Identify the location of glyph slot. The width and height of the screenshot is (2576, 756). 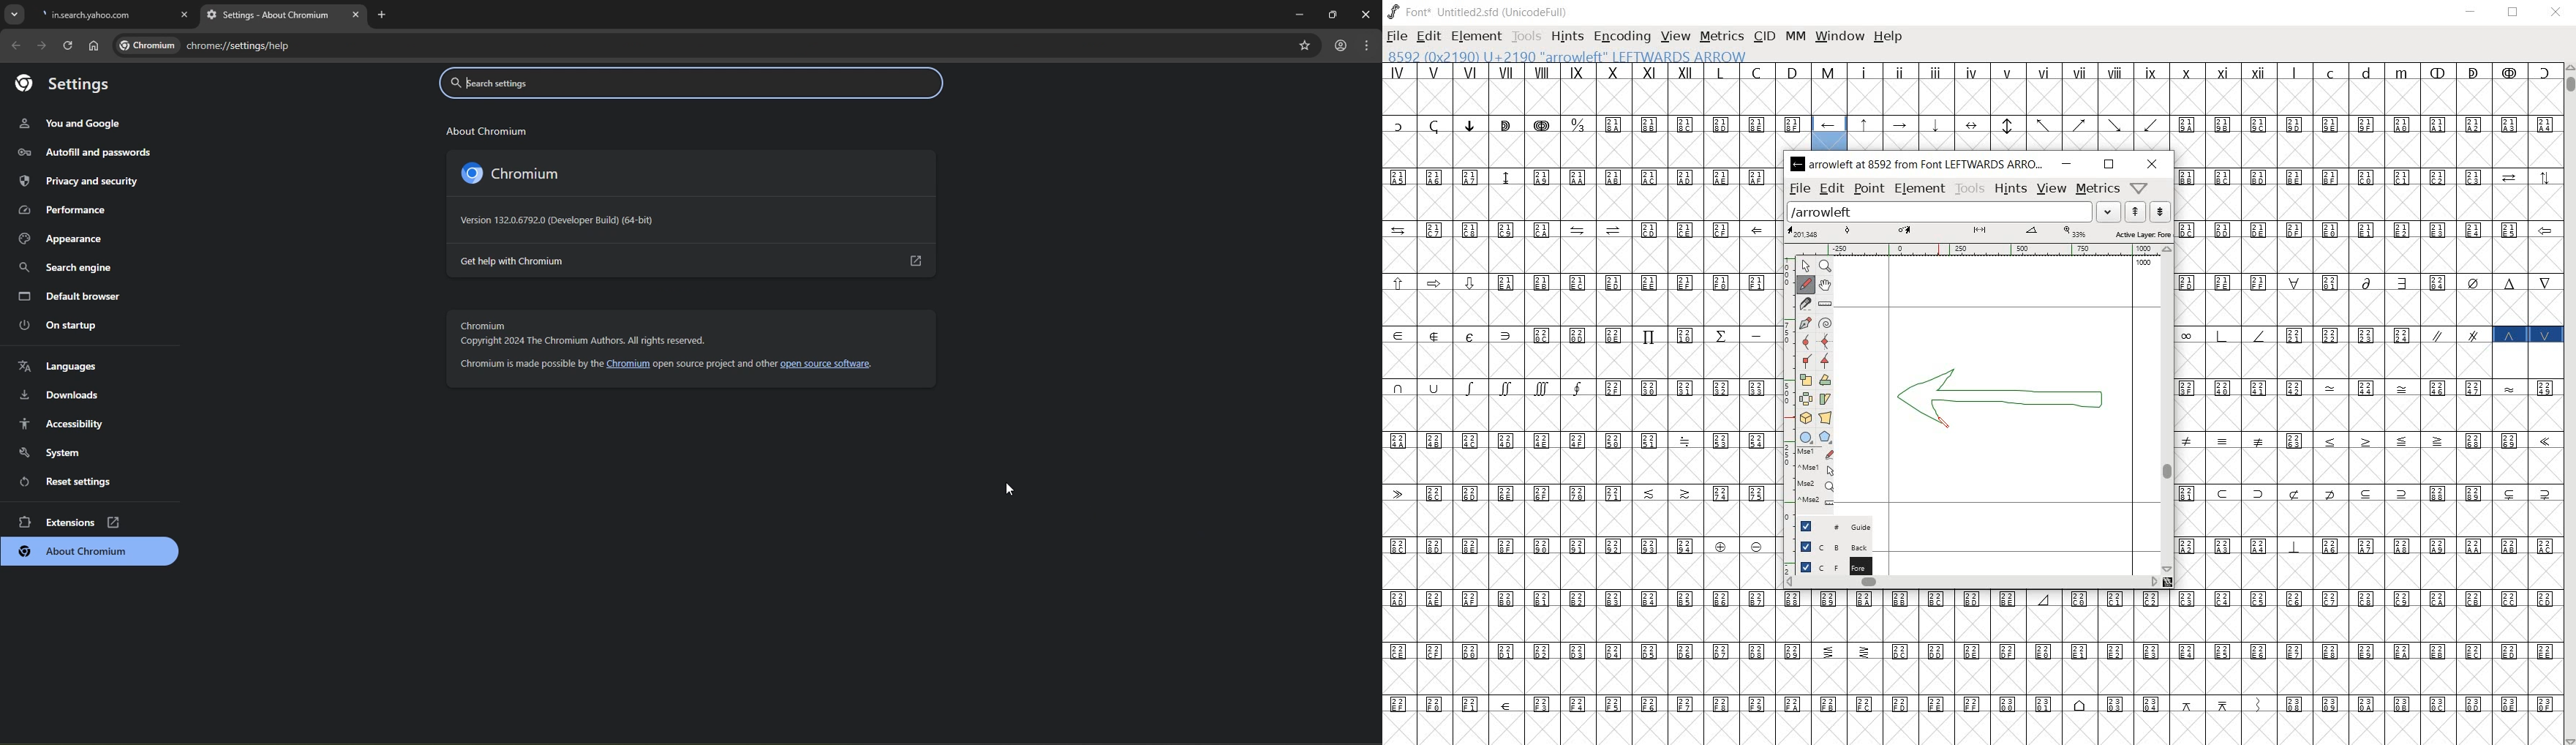
(1829, 132).